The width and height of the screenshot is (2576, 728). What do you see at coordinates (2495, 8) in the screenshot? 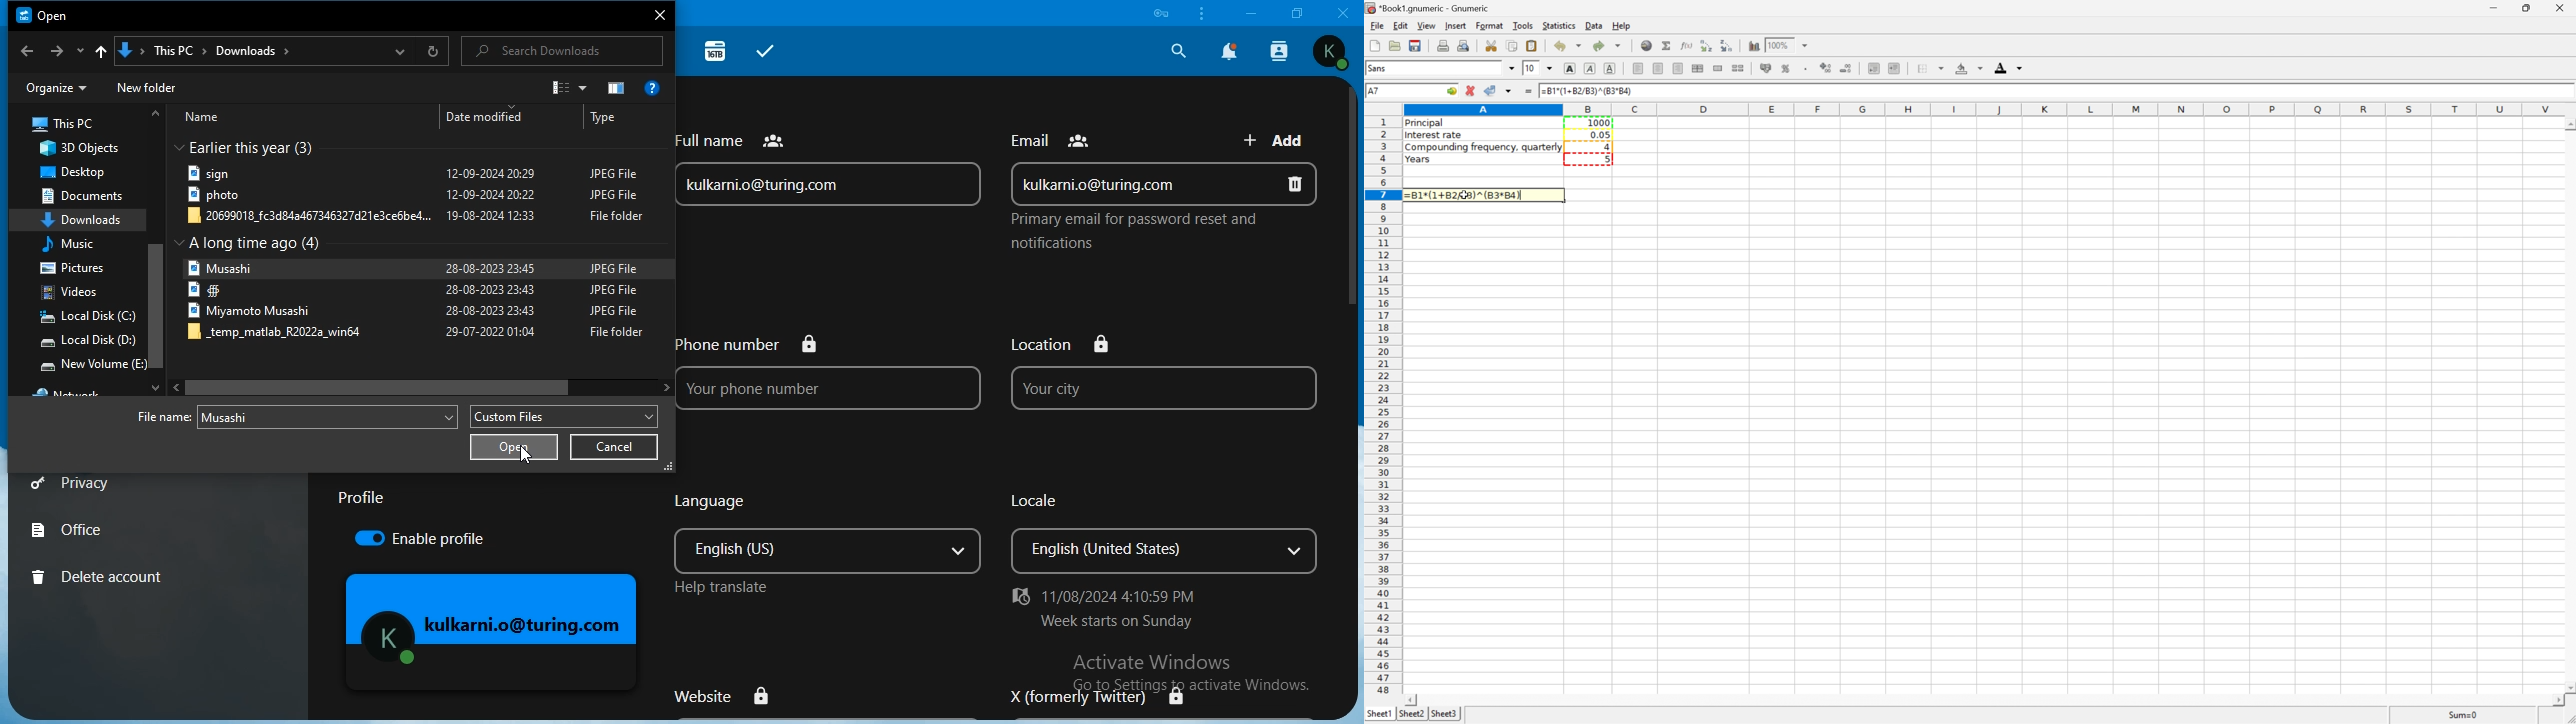
I see `minimize` at bounding box center [2495, 8].